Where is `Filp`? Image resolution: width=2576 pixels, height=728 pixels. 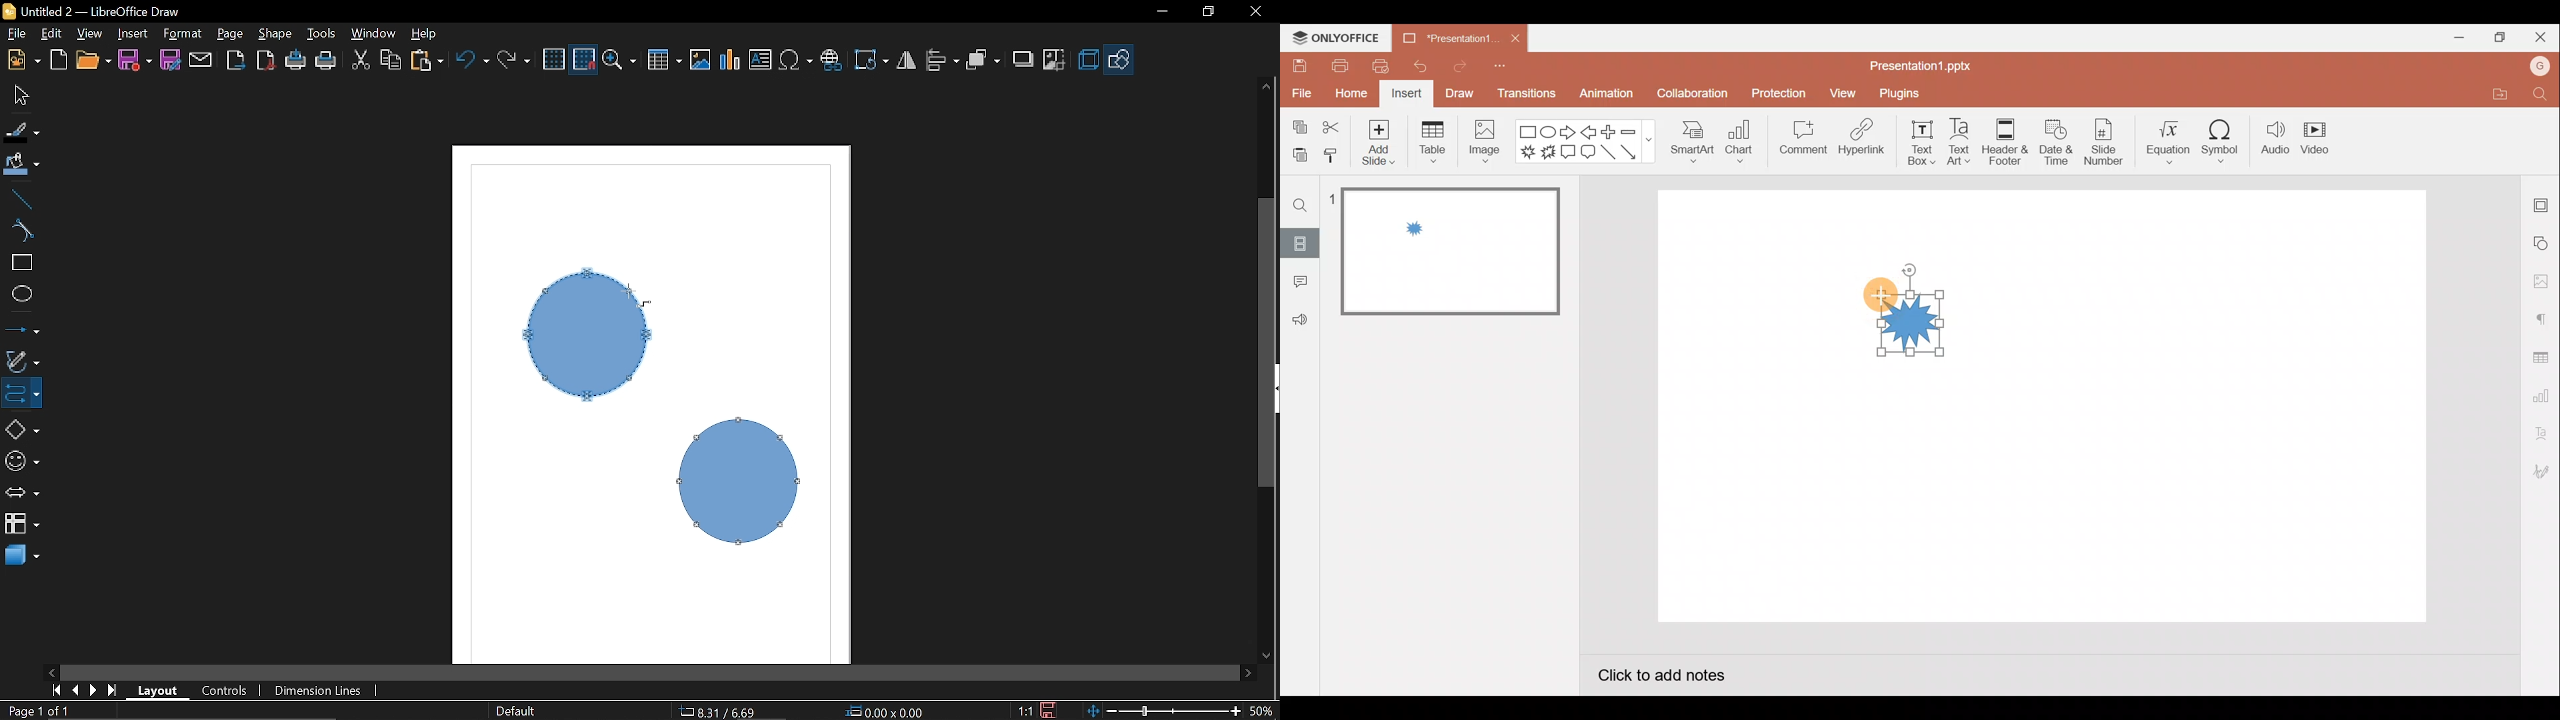
Filp is located at coordinates (907, 63).